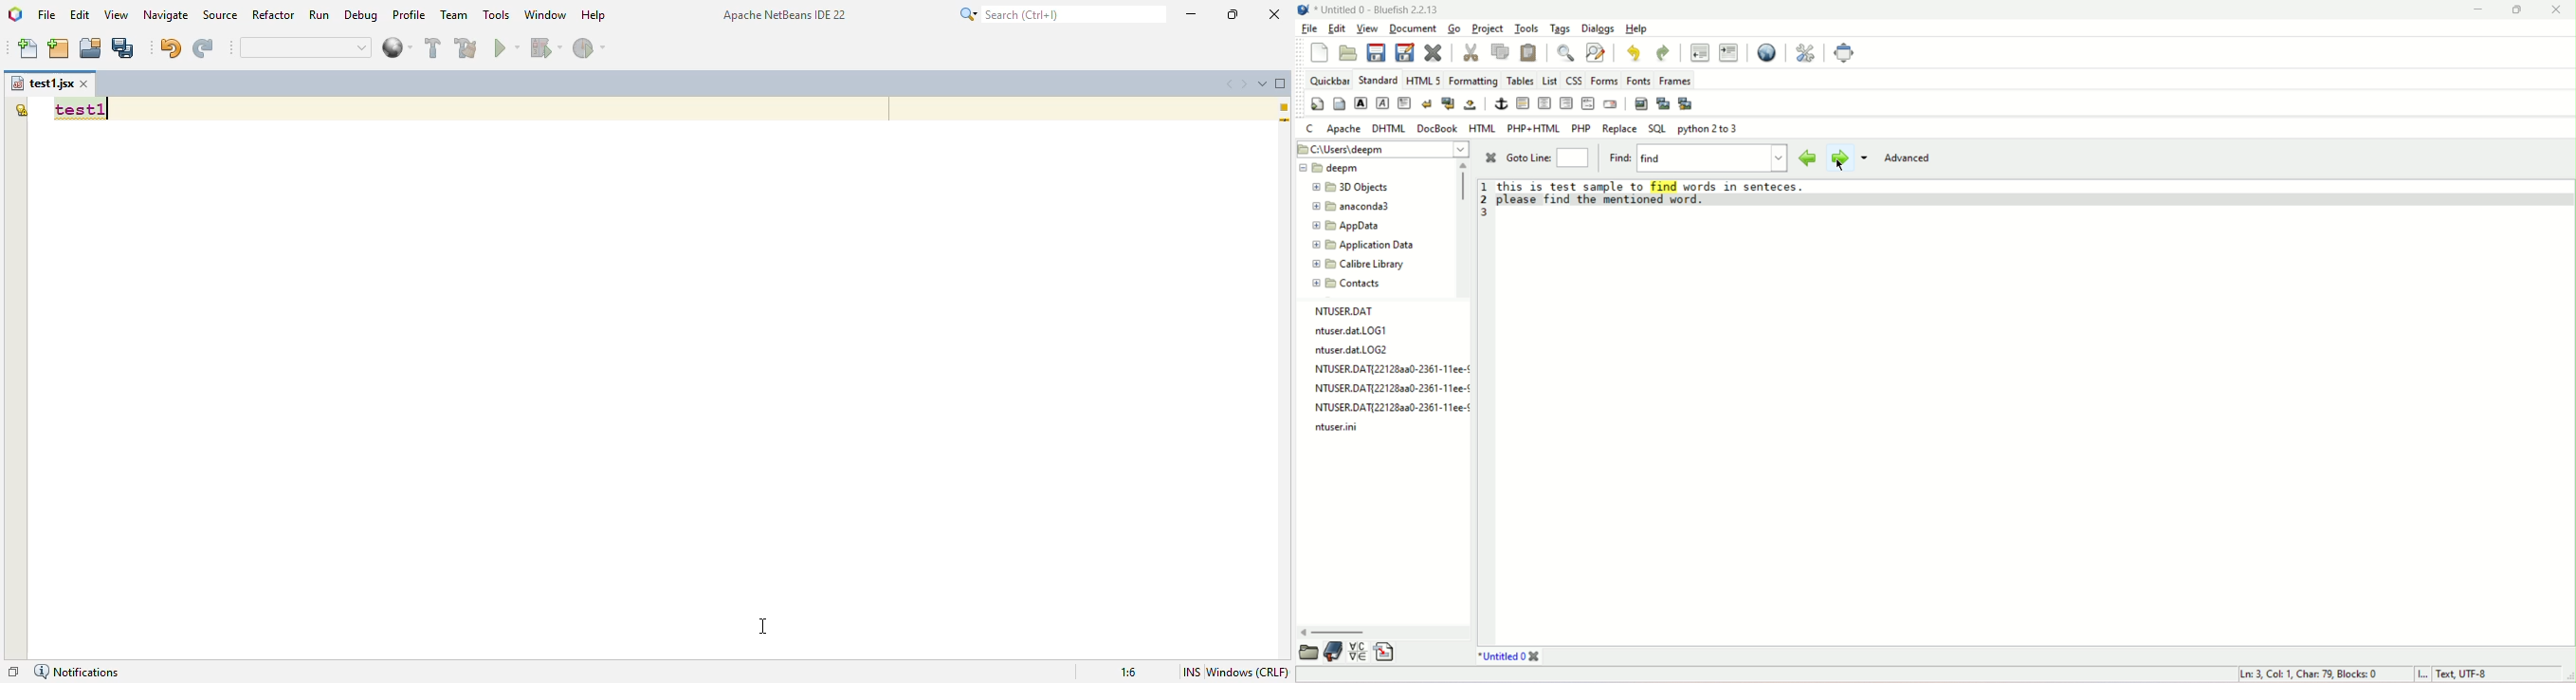 The height and width of the screenshot is (700, 2576). I want to click on file, so click(1310, 29).